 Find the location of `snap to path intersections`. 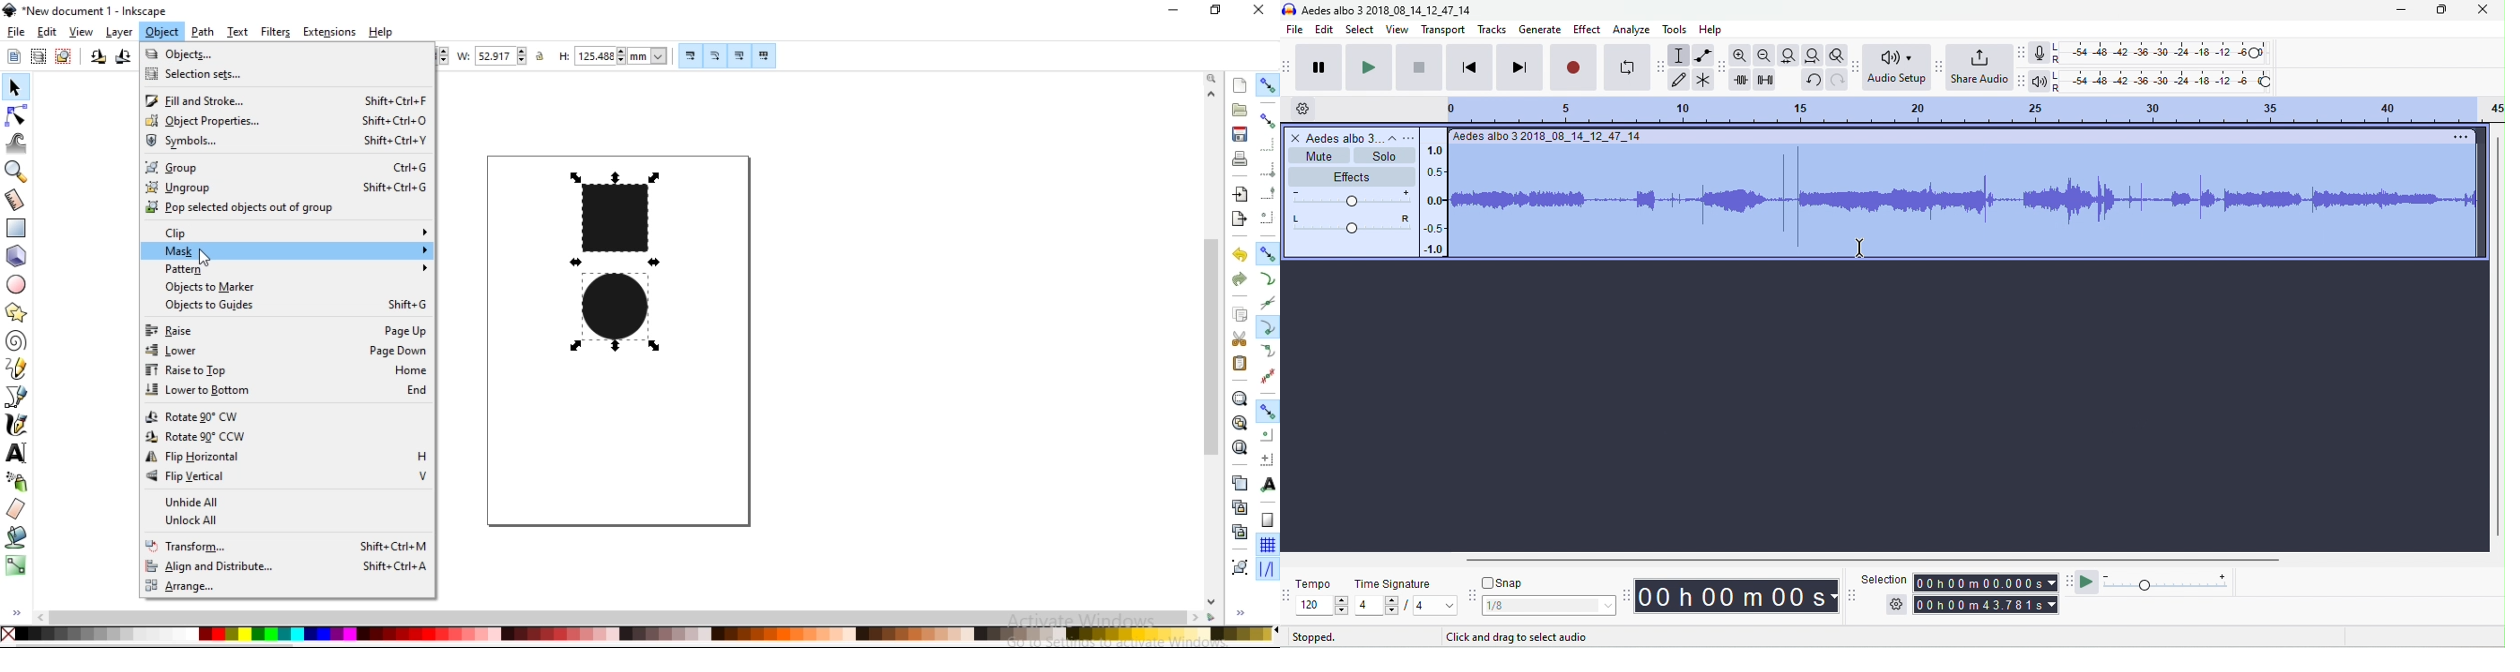

snap to path intersections is located at coordinates (1266, 301).